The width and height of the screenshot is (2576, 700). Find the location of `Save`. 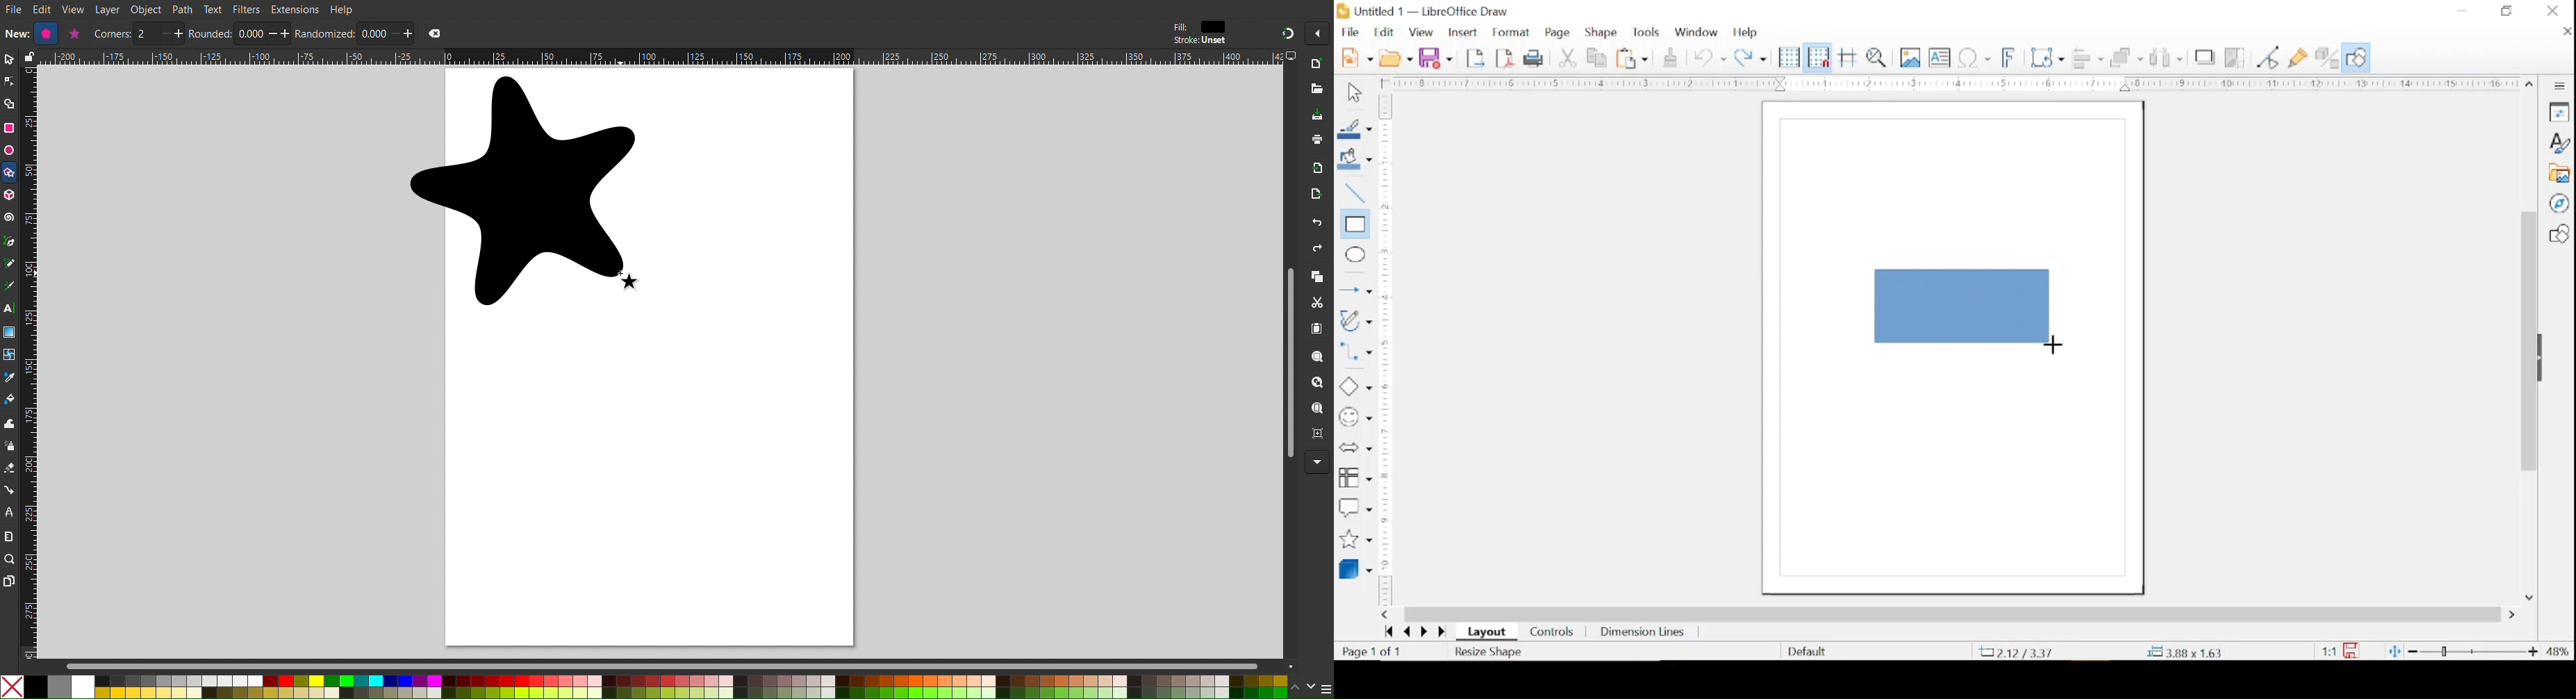

Save is located at coordinates (1317, 115).